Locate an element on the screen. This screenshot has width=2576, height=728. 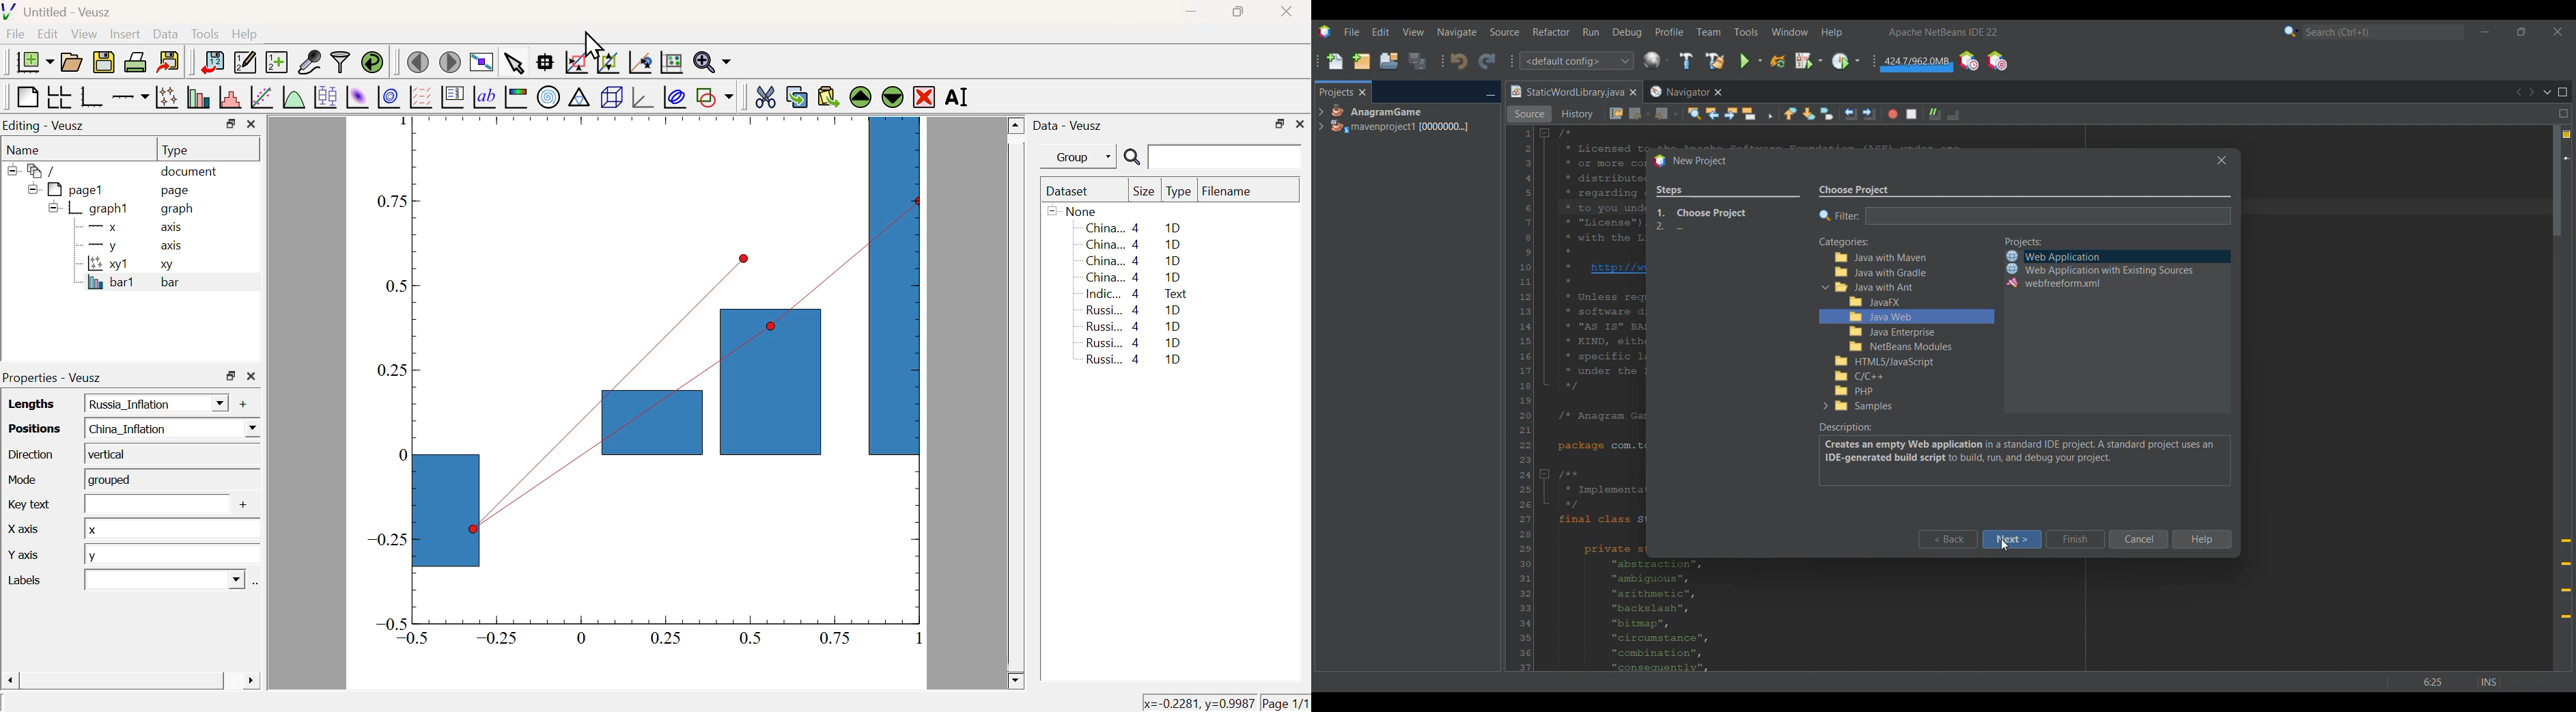
Uncomment is located at coordinates (1935, 114).